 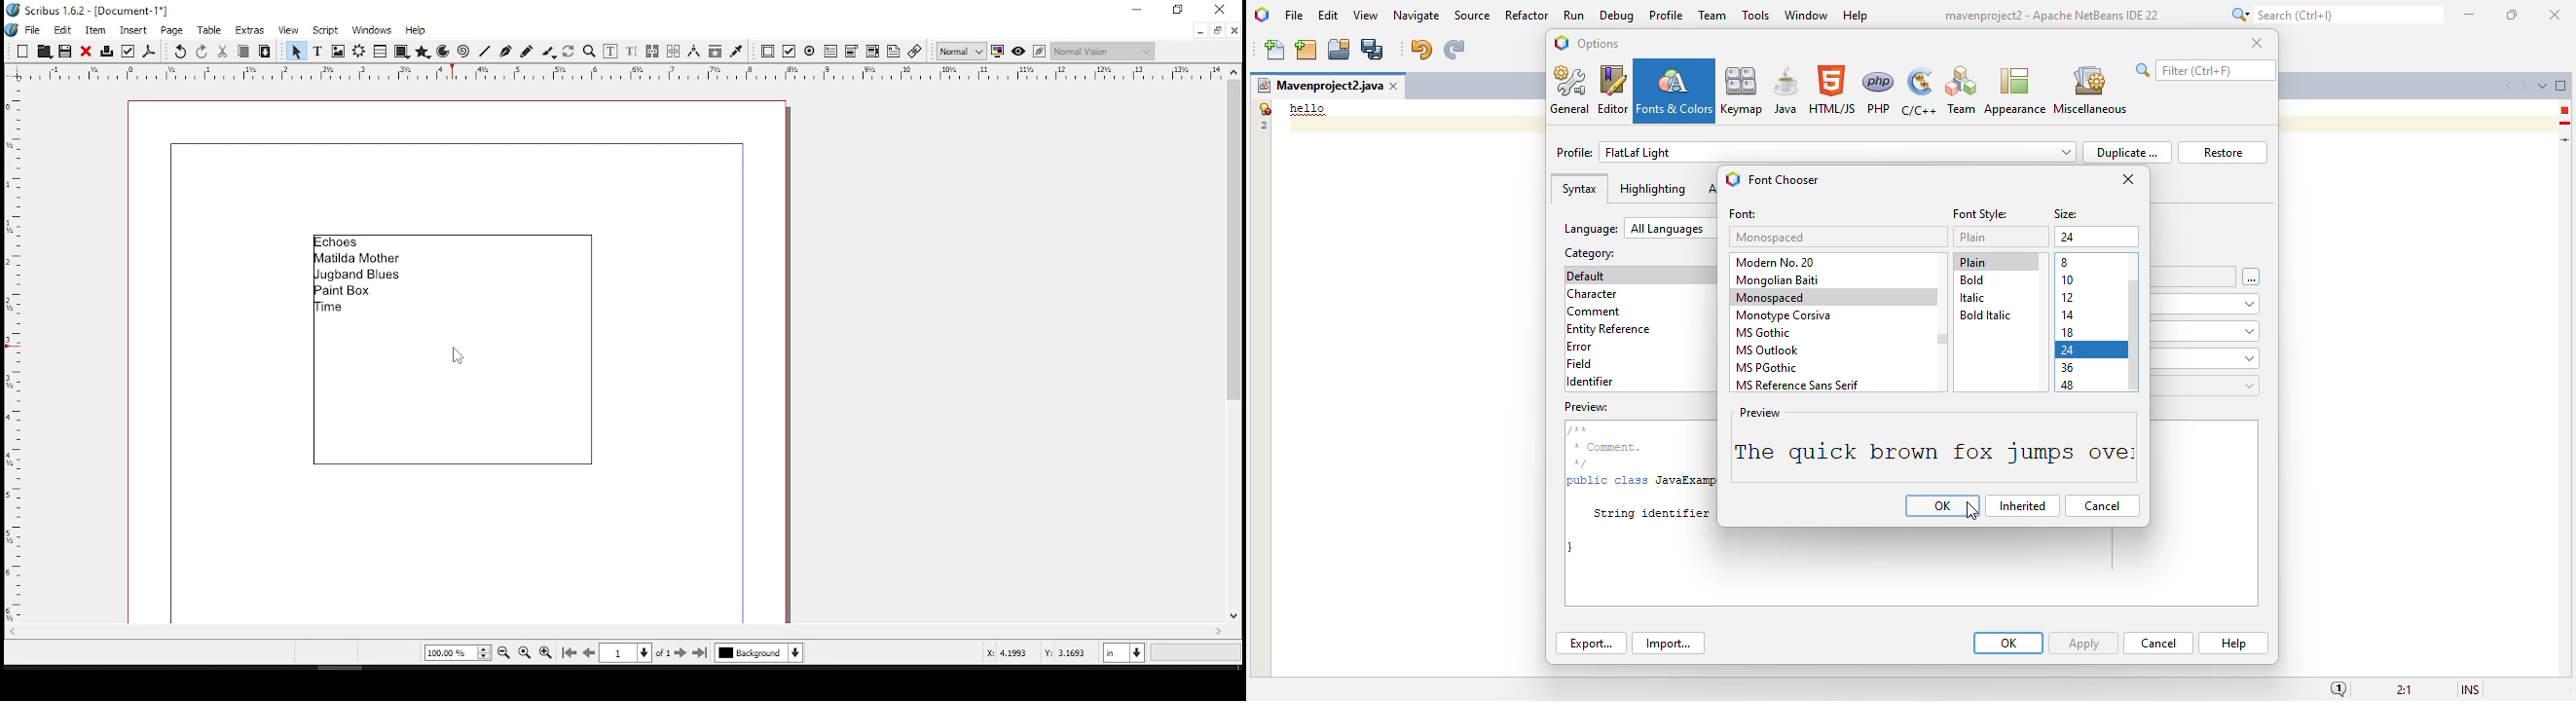 What do you see at coordinates (2565, 124) in the screenshot?
I see `hint` at bounding box center [2565, 124].